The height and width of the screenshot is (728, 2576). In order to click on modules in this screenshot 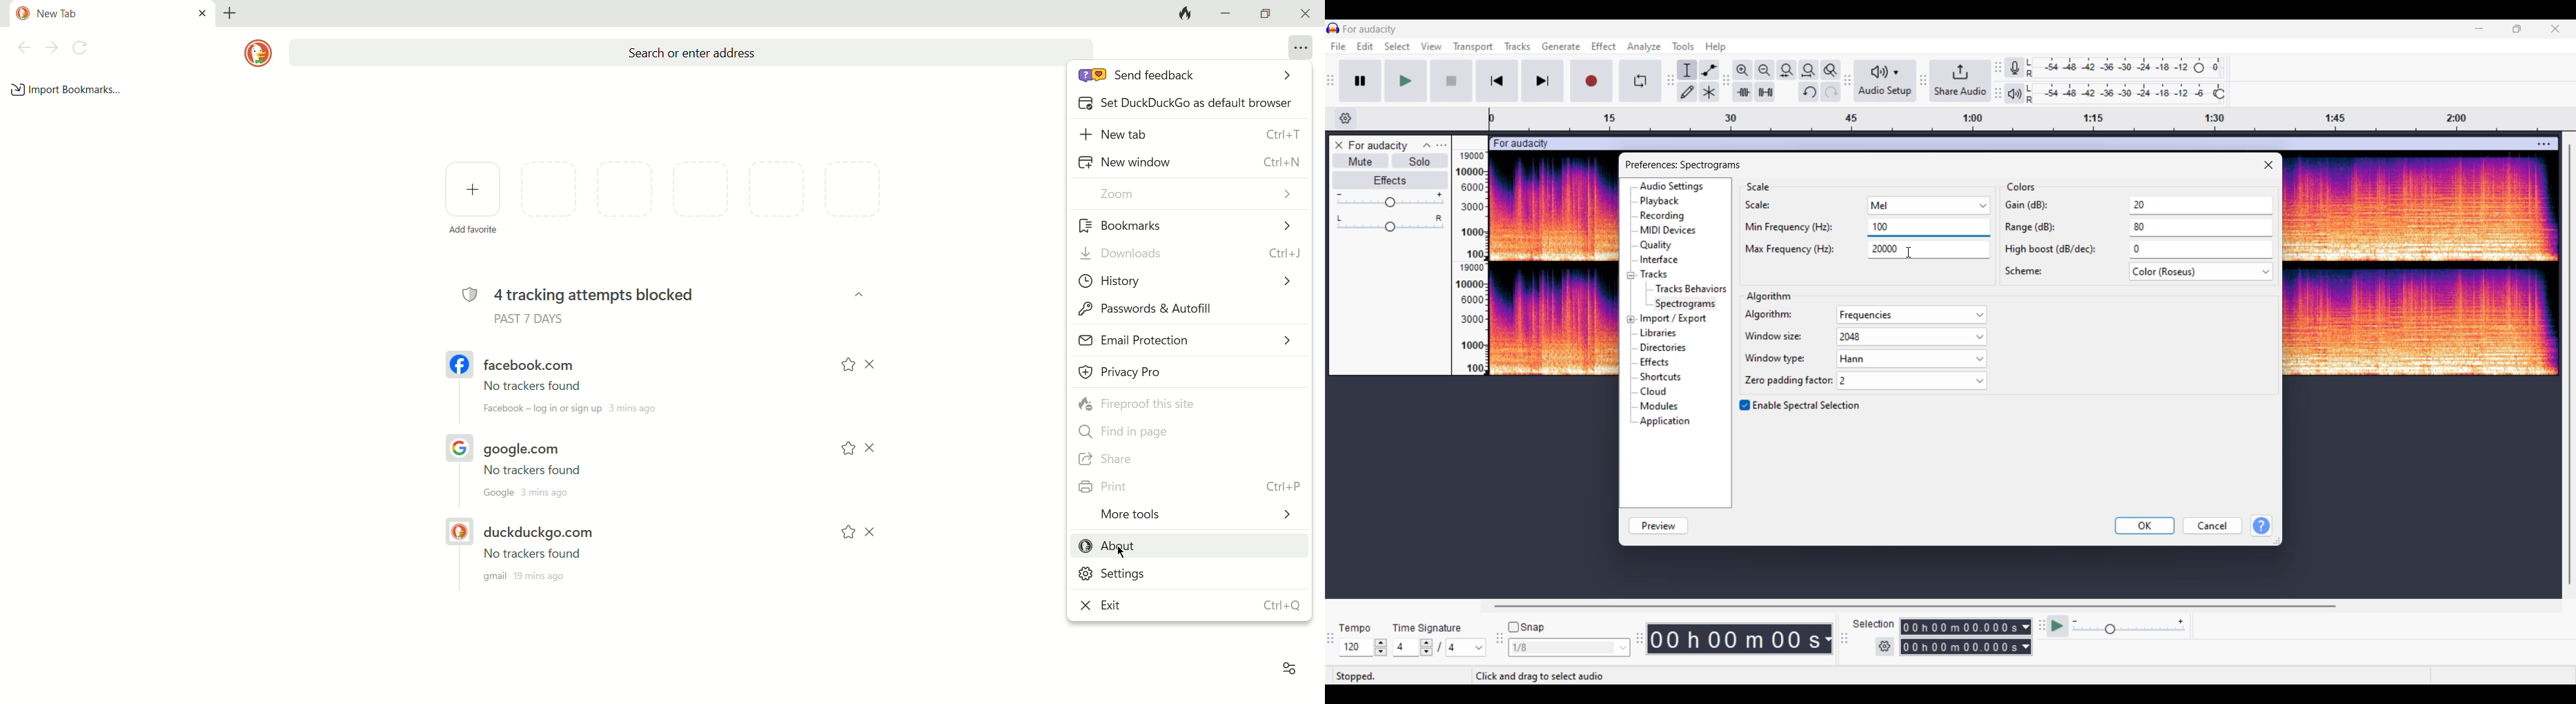, I will do `click(1663, 405)`.